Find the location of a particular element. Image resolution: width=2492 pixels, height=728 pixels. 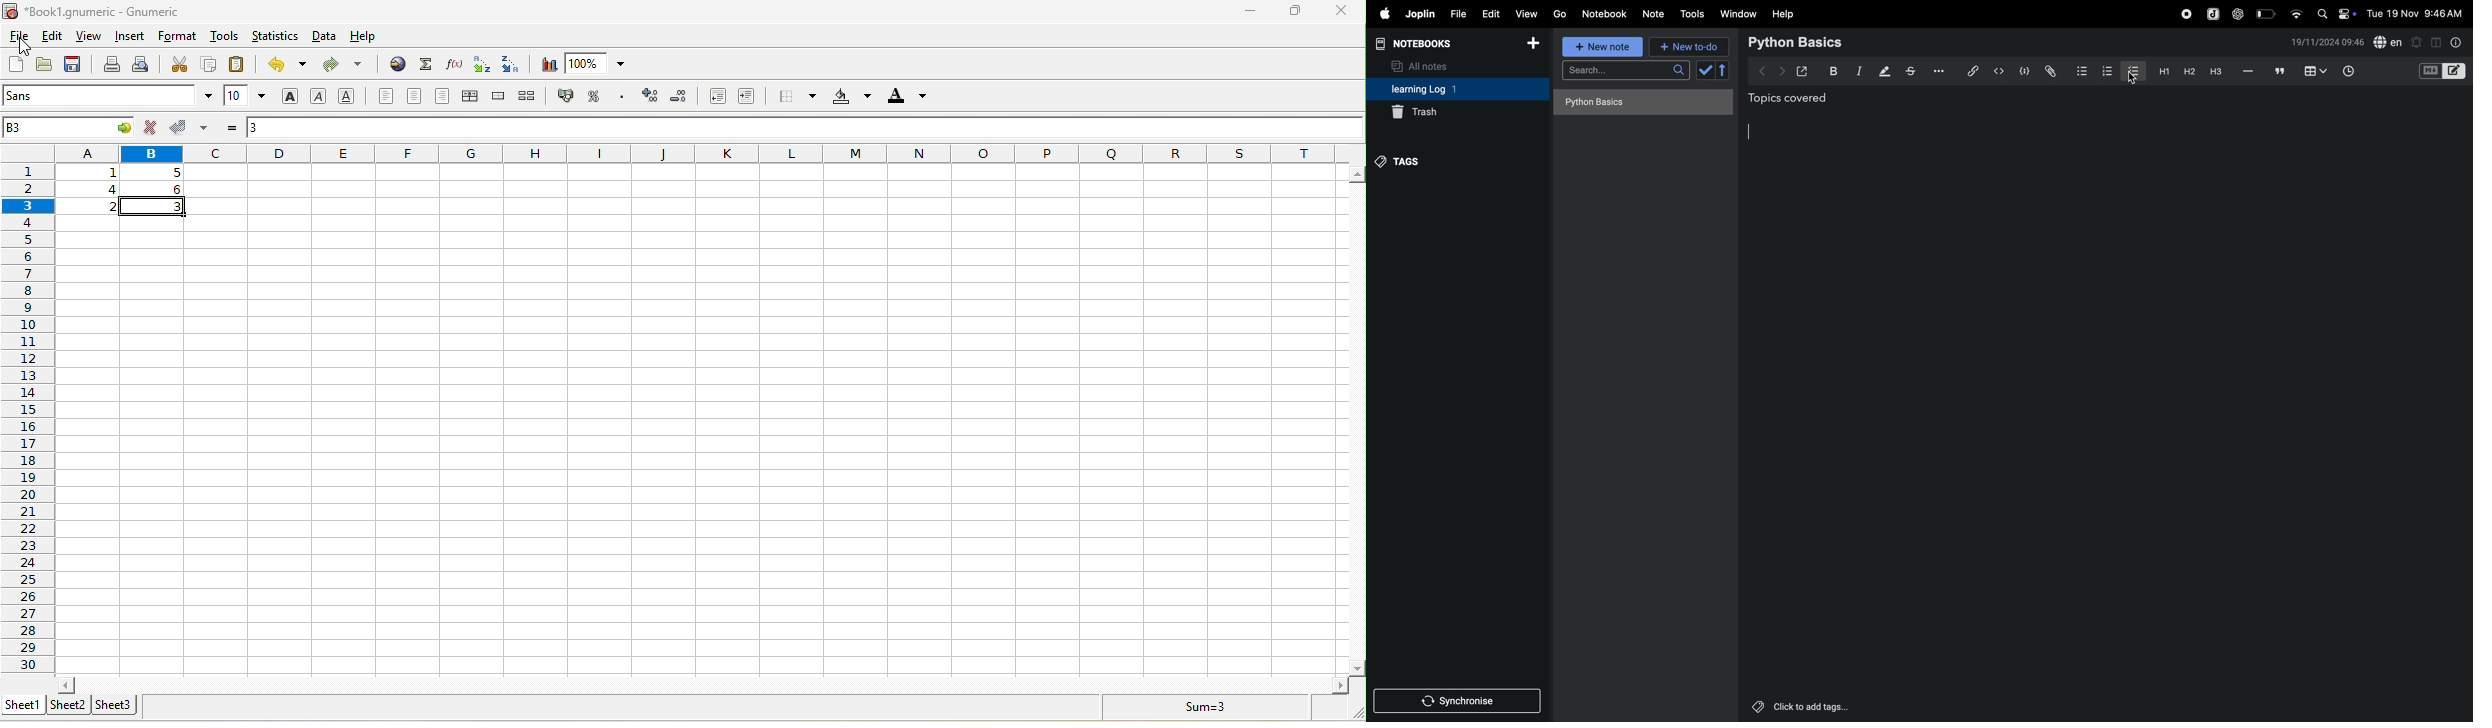

borders is located at coordinates (793, 97).